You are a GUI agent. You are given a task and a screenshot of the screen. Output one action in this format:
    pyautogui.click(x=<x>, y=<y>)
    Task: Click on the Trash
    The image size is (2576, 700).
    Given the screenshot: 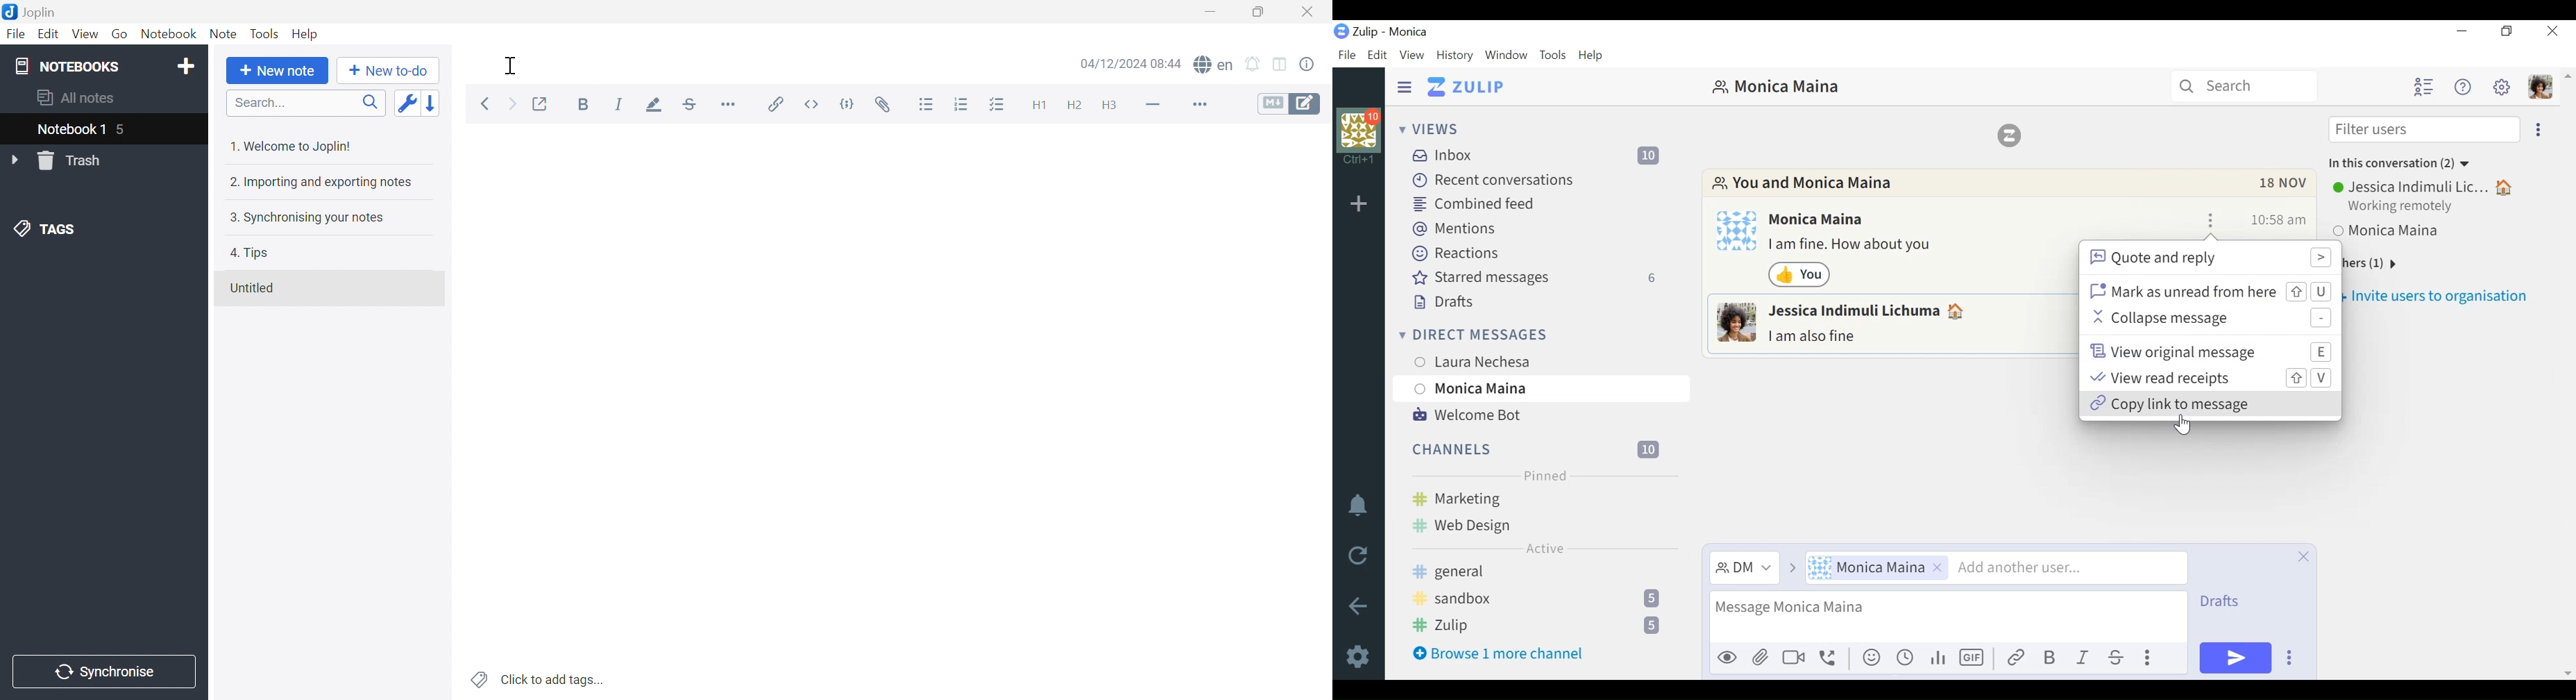 What is the action you would take?
    pyautogui.click(x=71, y=162)
    